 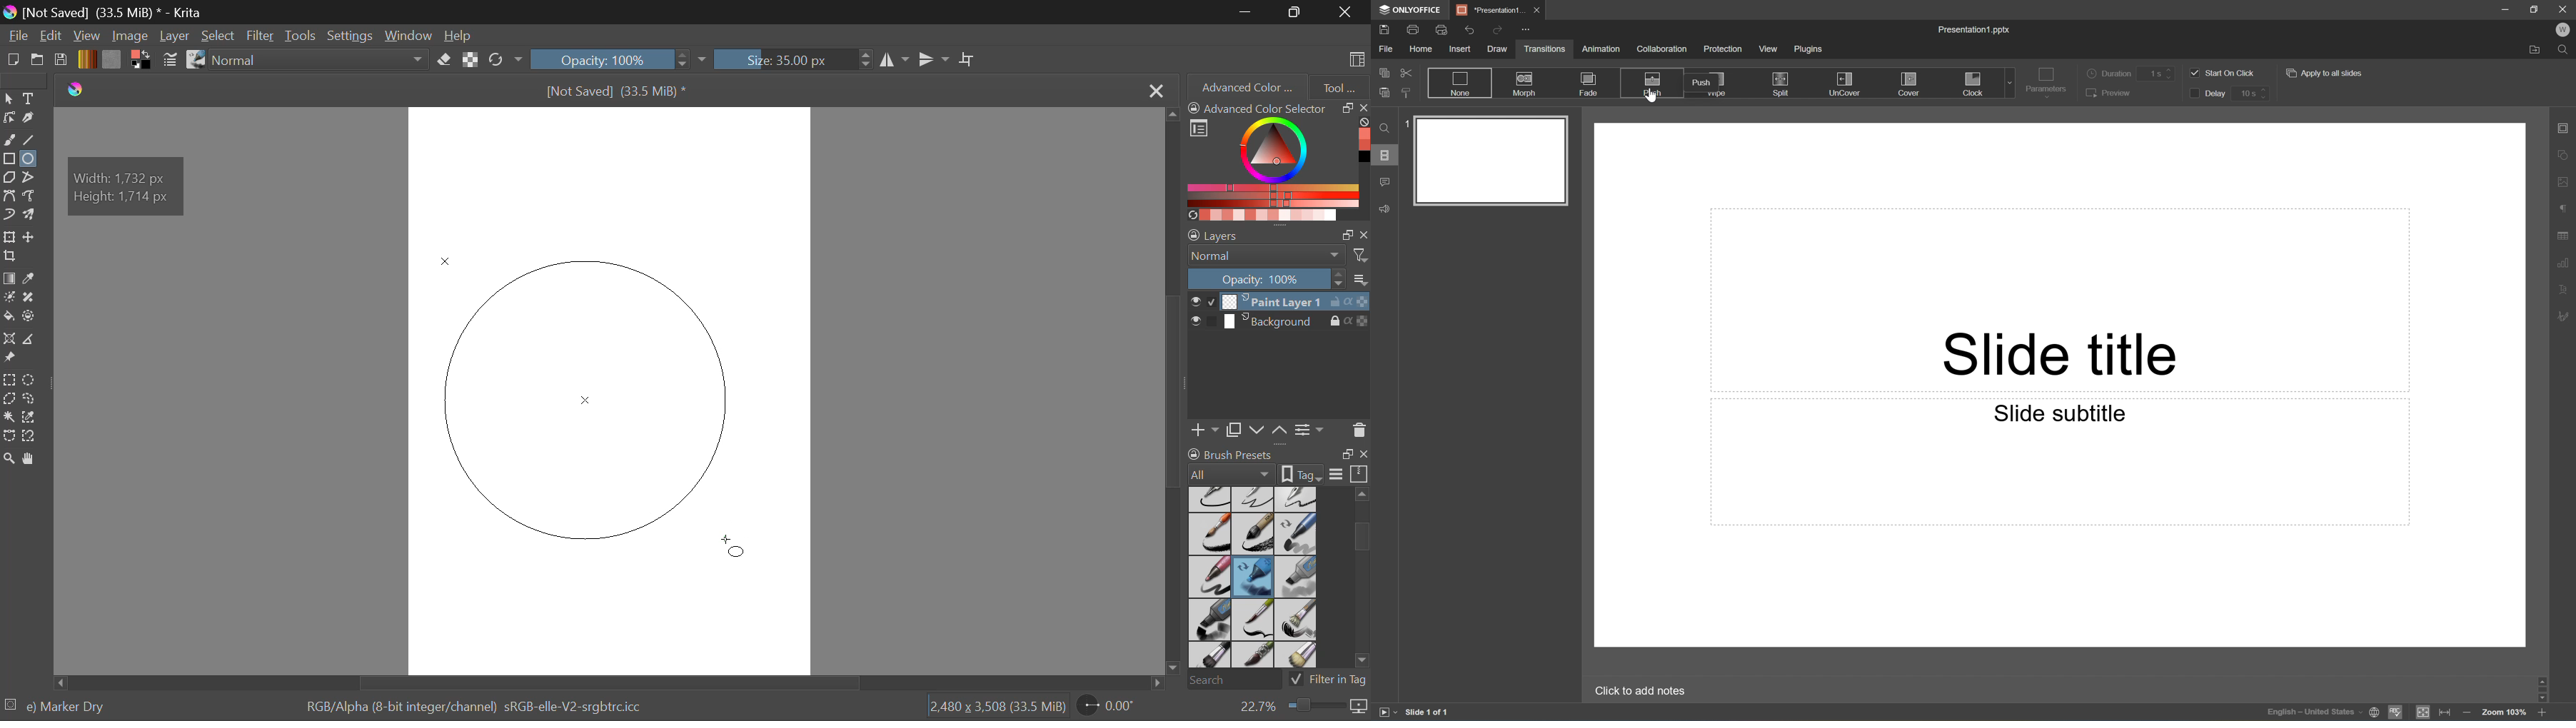 What do you see at coordinates (1209, 656) in the screenshot?
I see `Bristles-3 Large Smooth` at bounding box center [1209, 656].